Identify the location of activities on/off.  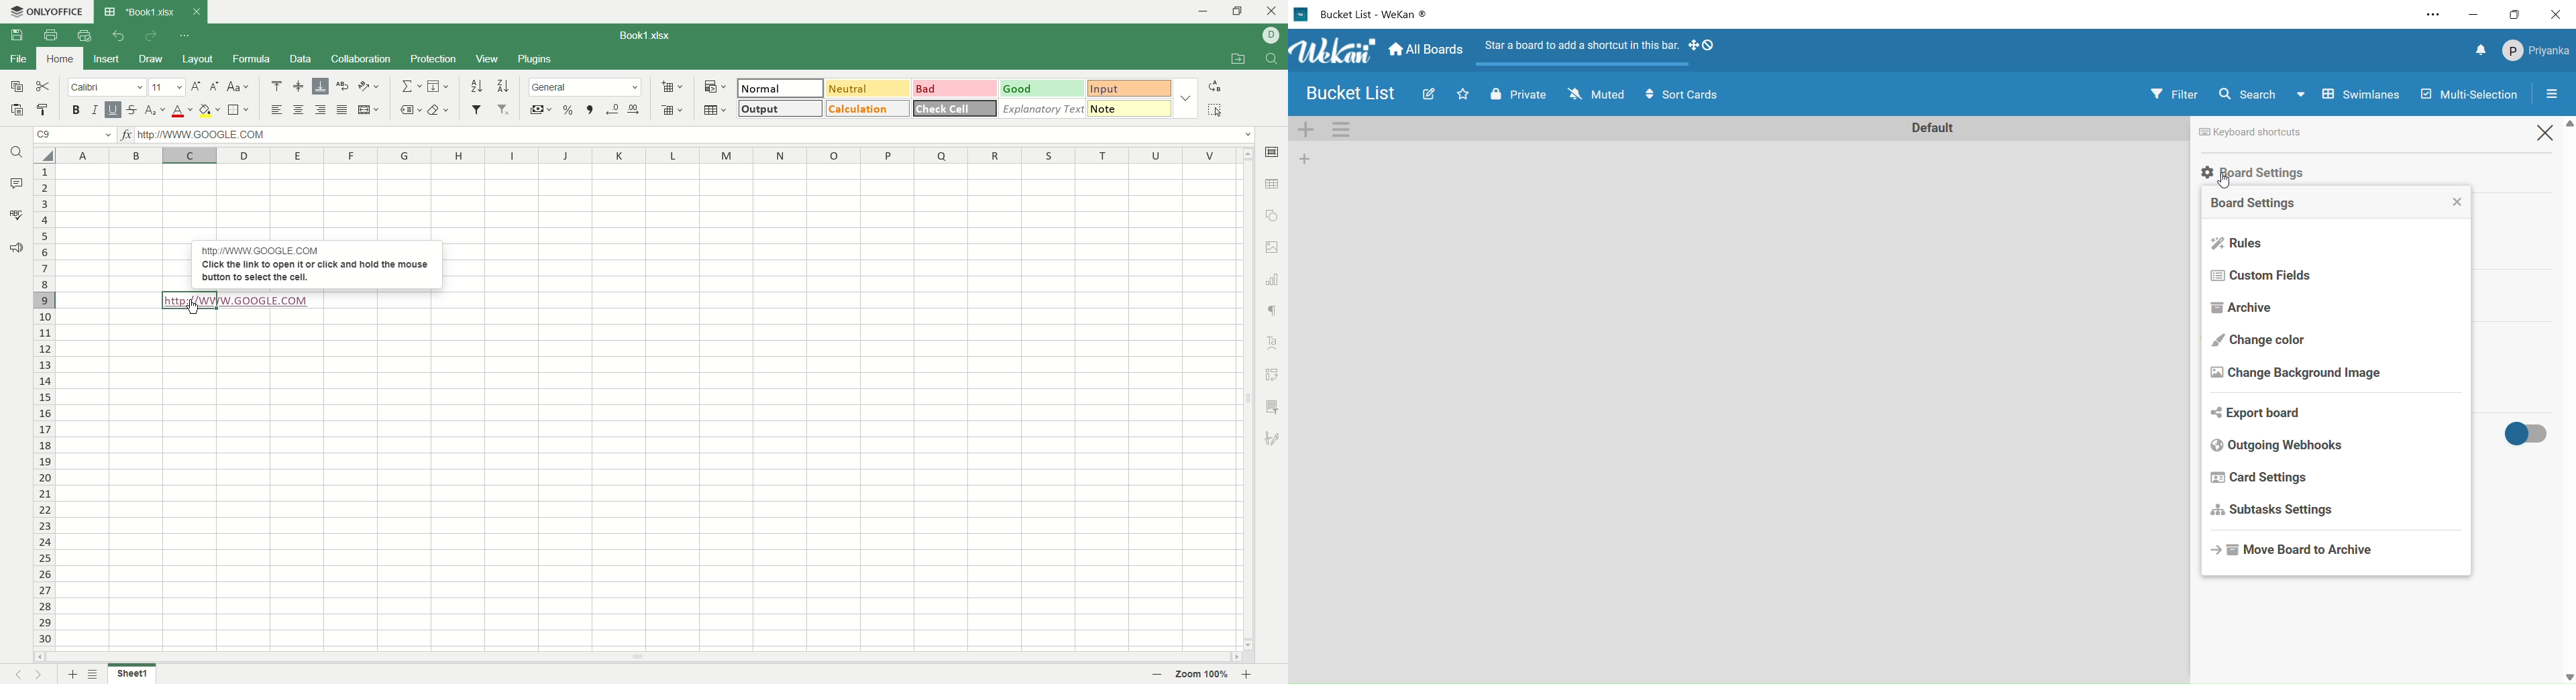
(2526, 433).